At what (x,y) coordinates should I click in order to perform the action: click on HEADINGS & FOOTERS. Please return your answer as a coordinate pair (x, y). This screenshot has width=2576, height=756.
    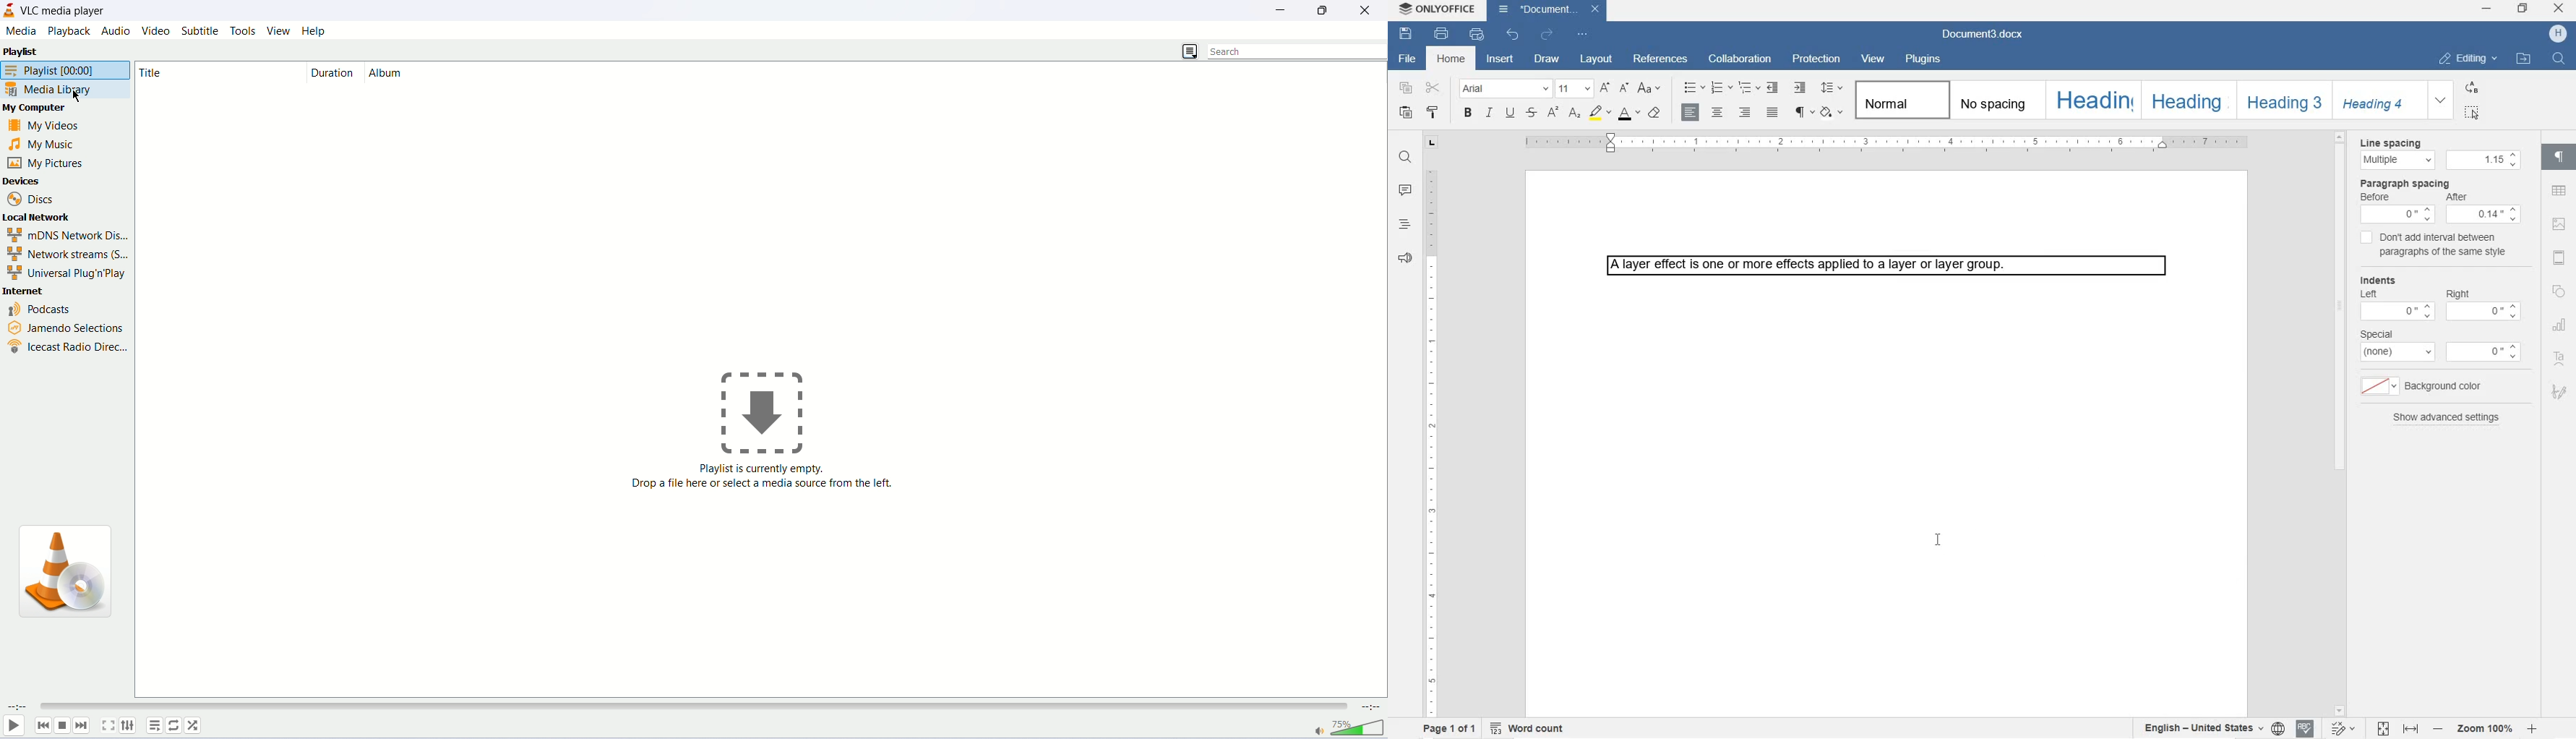
    Looking at the image, I should click on (2559, 257).